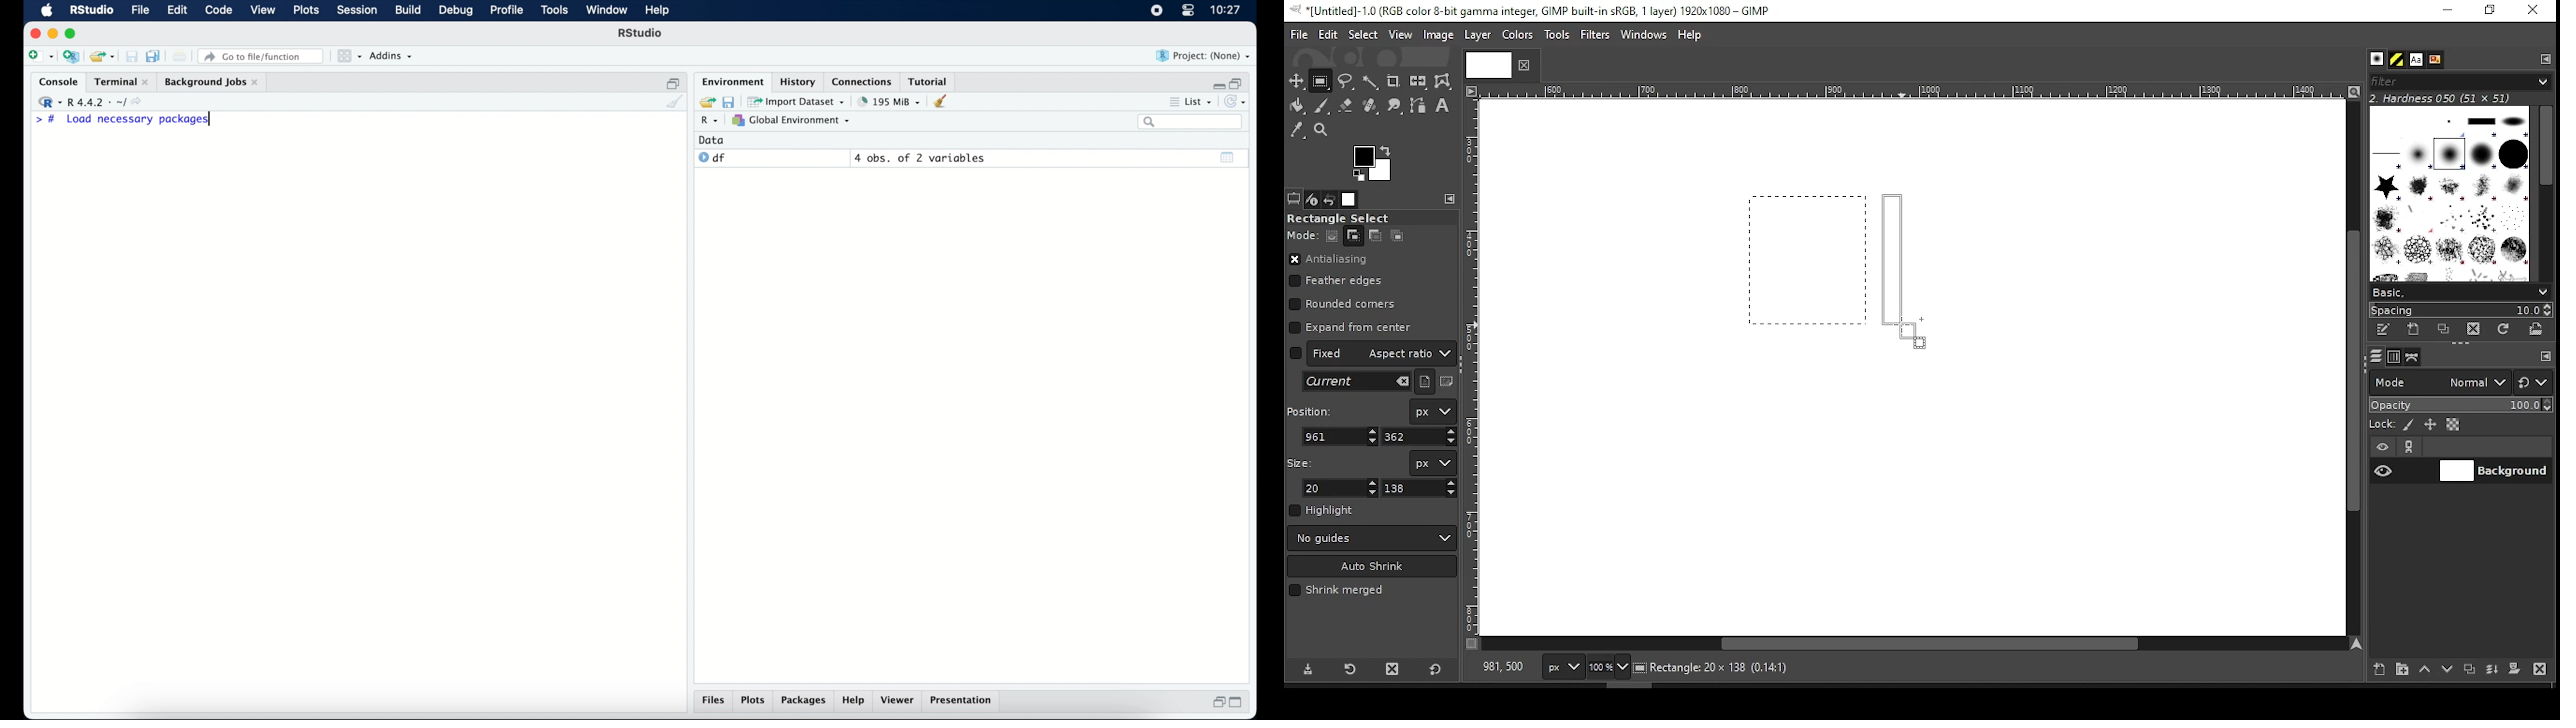  Describe the element at coordinates (1189, 103) in the screenshot. I see `list` at that location.